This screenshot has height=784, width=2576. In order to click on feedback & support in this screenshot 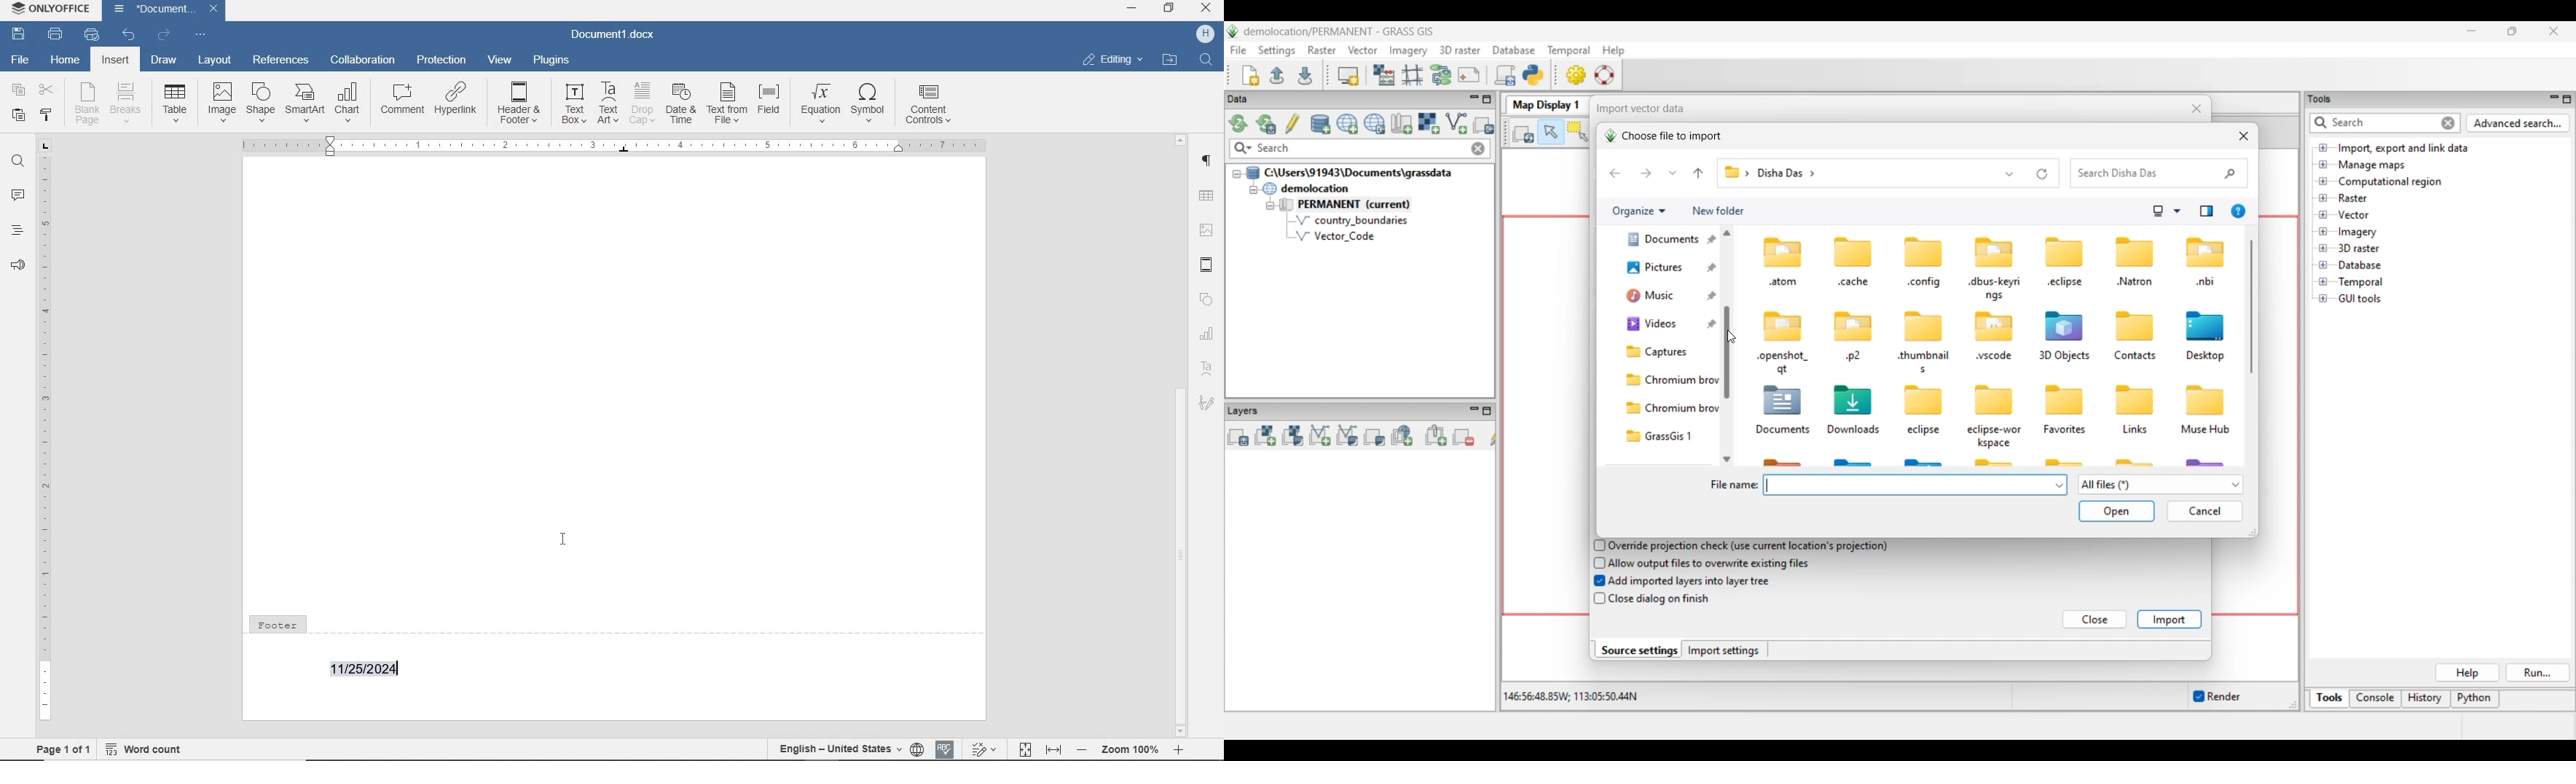, I will do `click(17, 264)`.